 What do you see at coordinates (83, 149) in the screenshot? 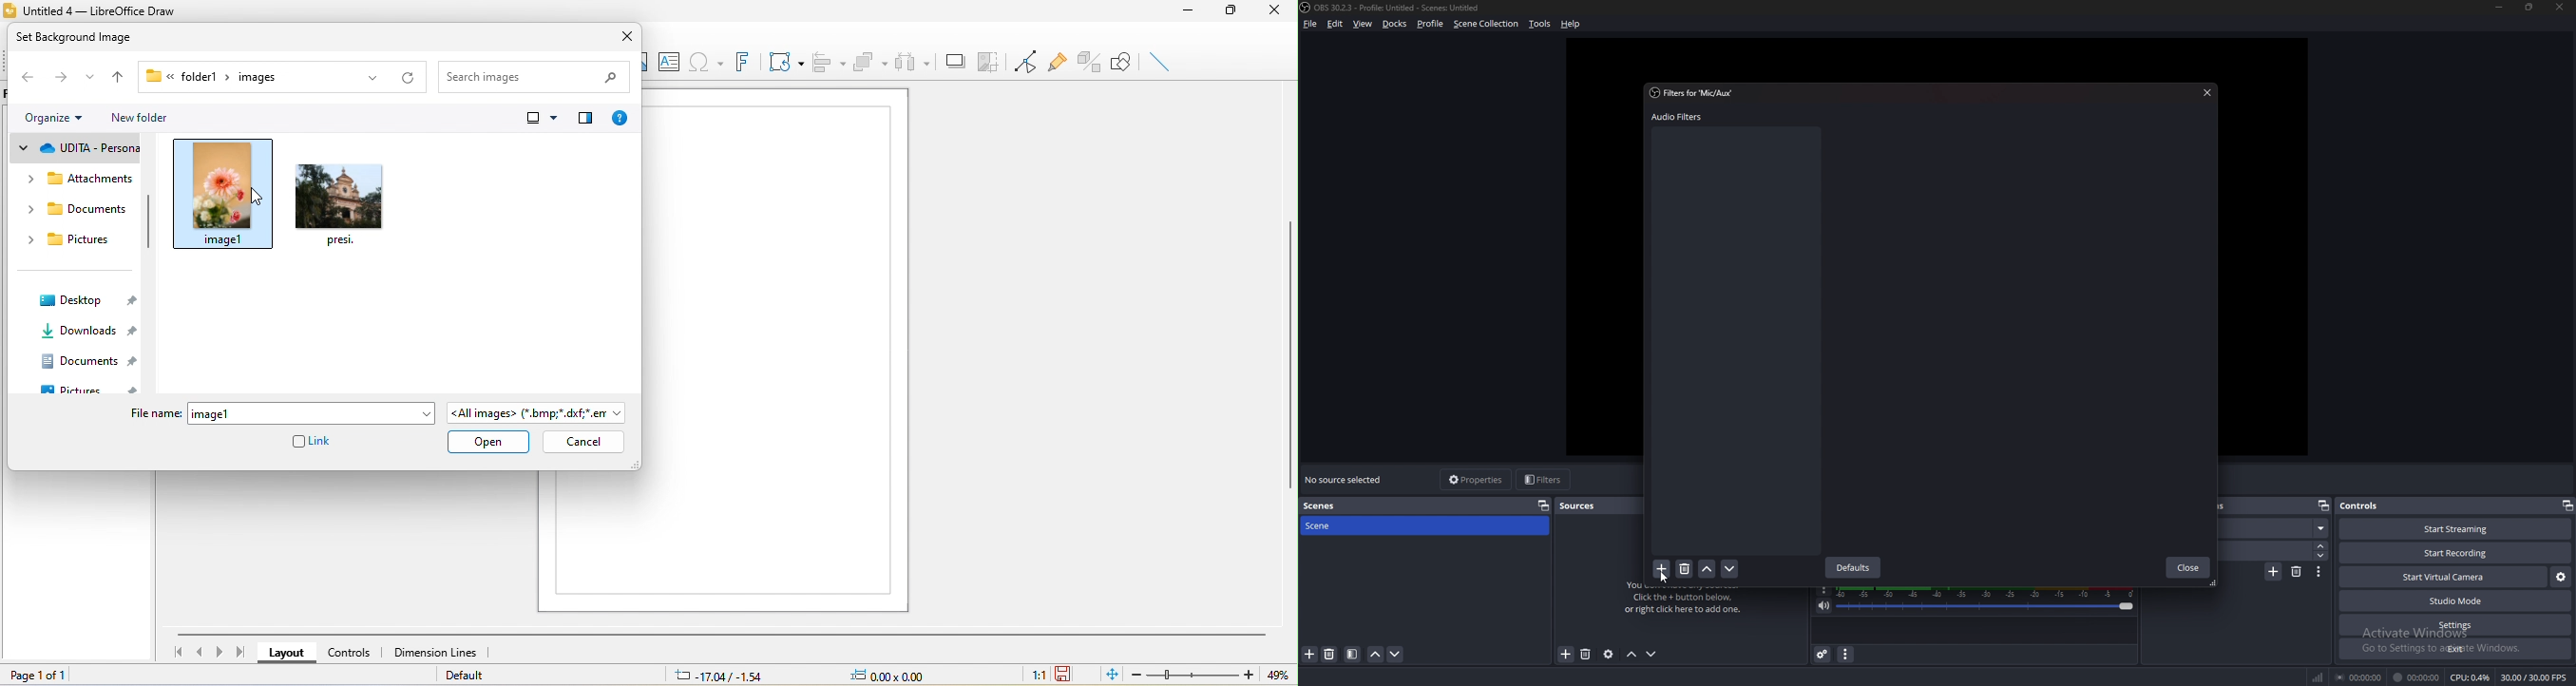
I see `udita personal` at bounding box center [83, 149].